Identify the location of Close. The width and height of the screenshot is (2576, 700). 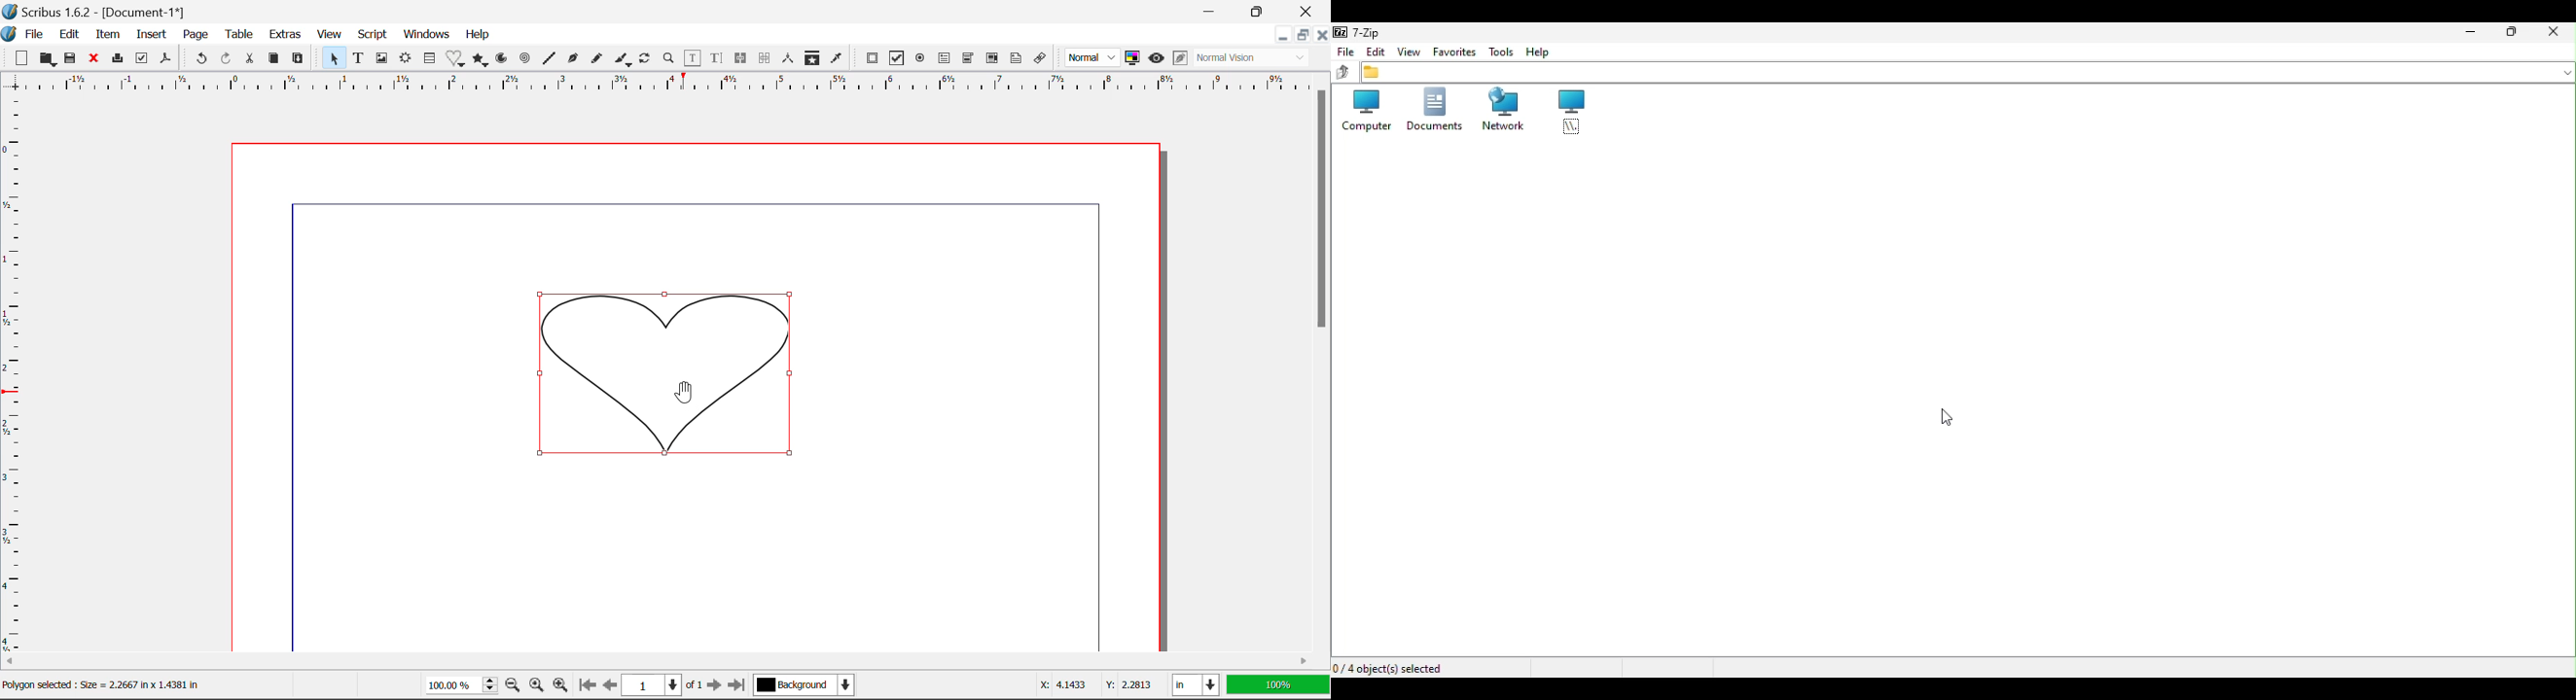
(1311, 11).